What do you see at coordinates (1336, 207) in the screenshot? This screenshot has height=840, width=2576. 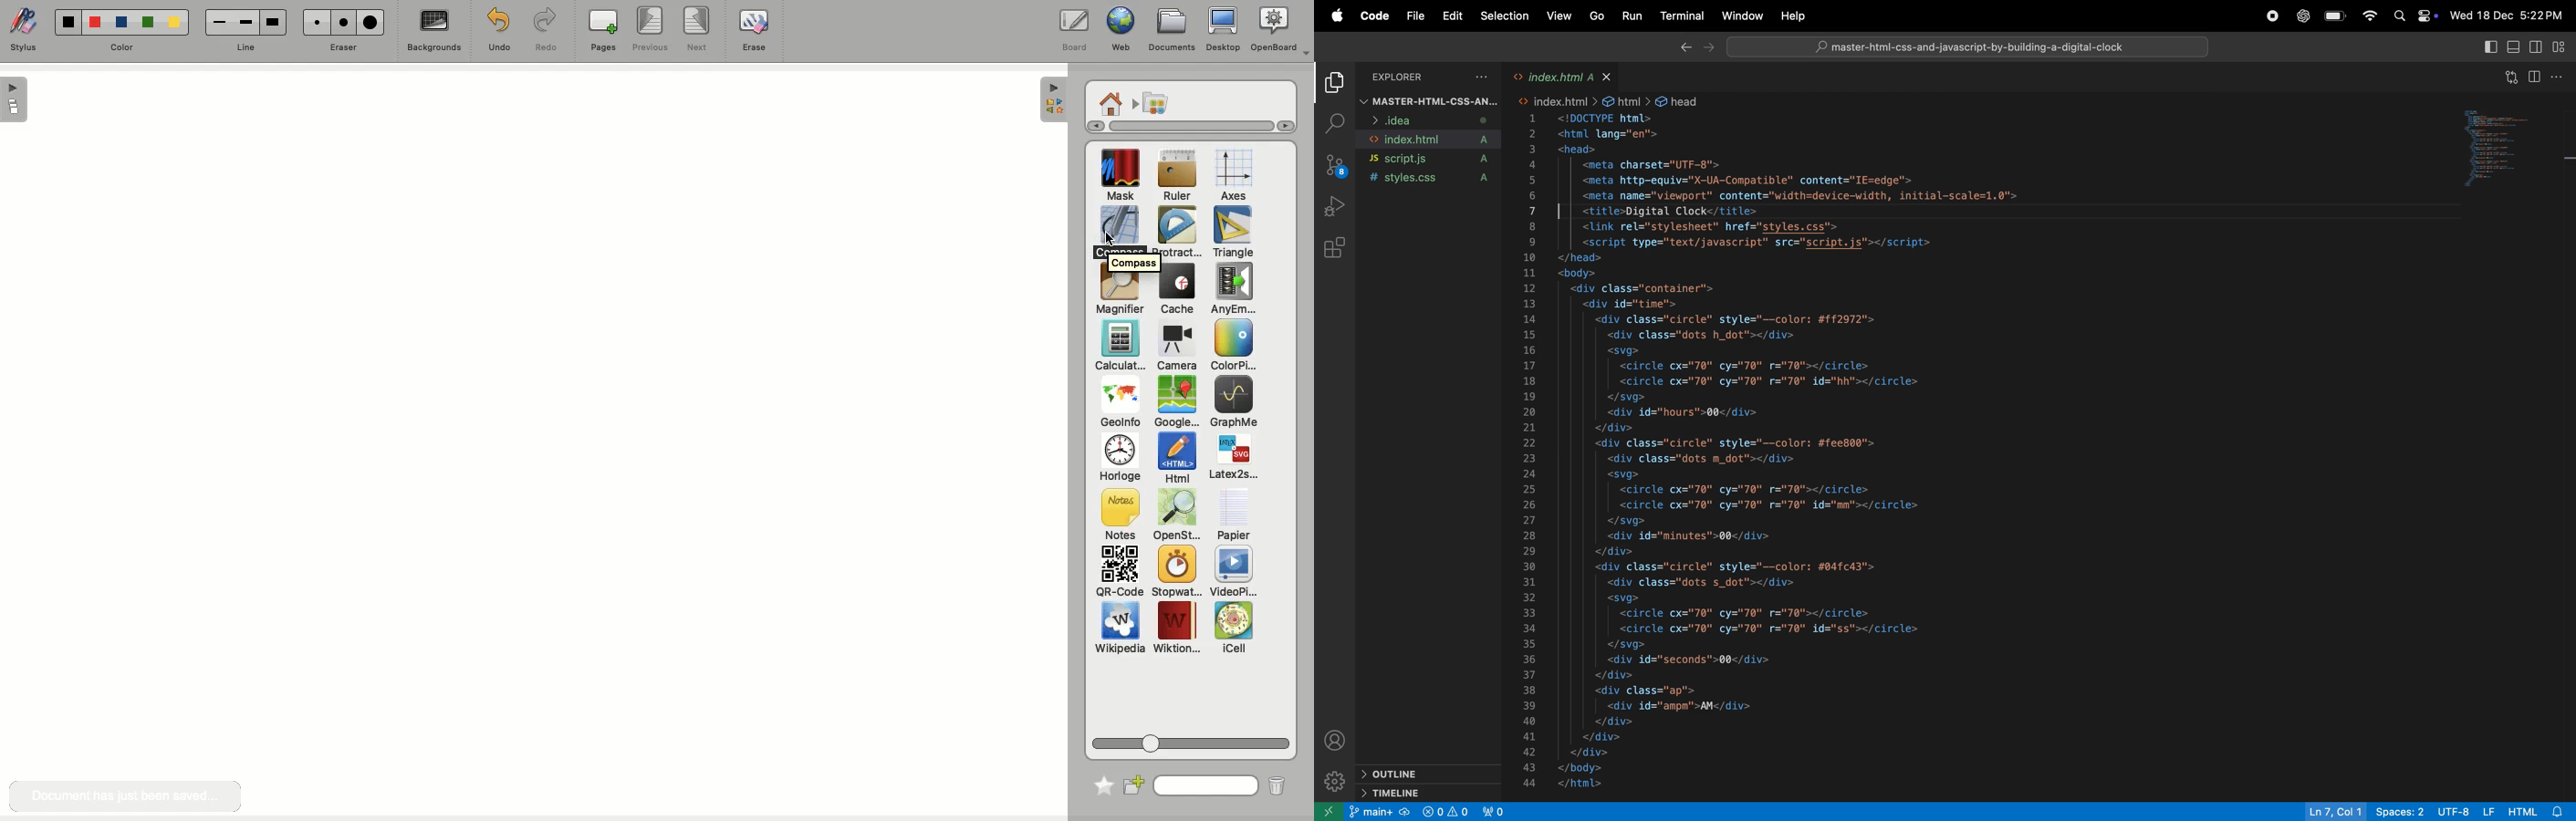 I see `run and debug` at bounding box center [1336, 207].